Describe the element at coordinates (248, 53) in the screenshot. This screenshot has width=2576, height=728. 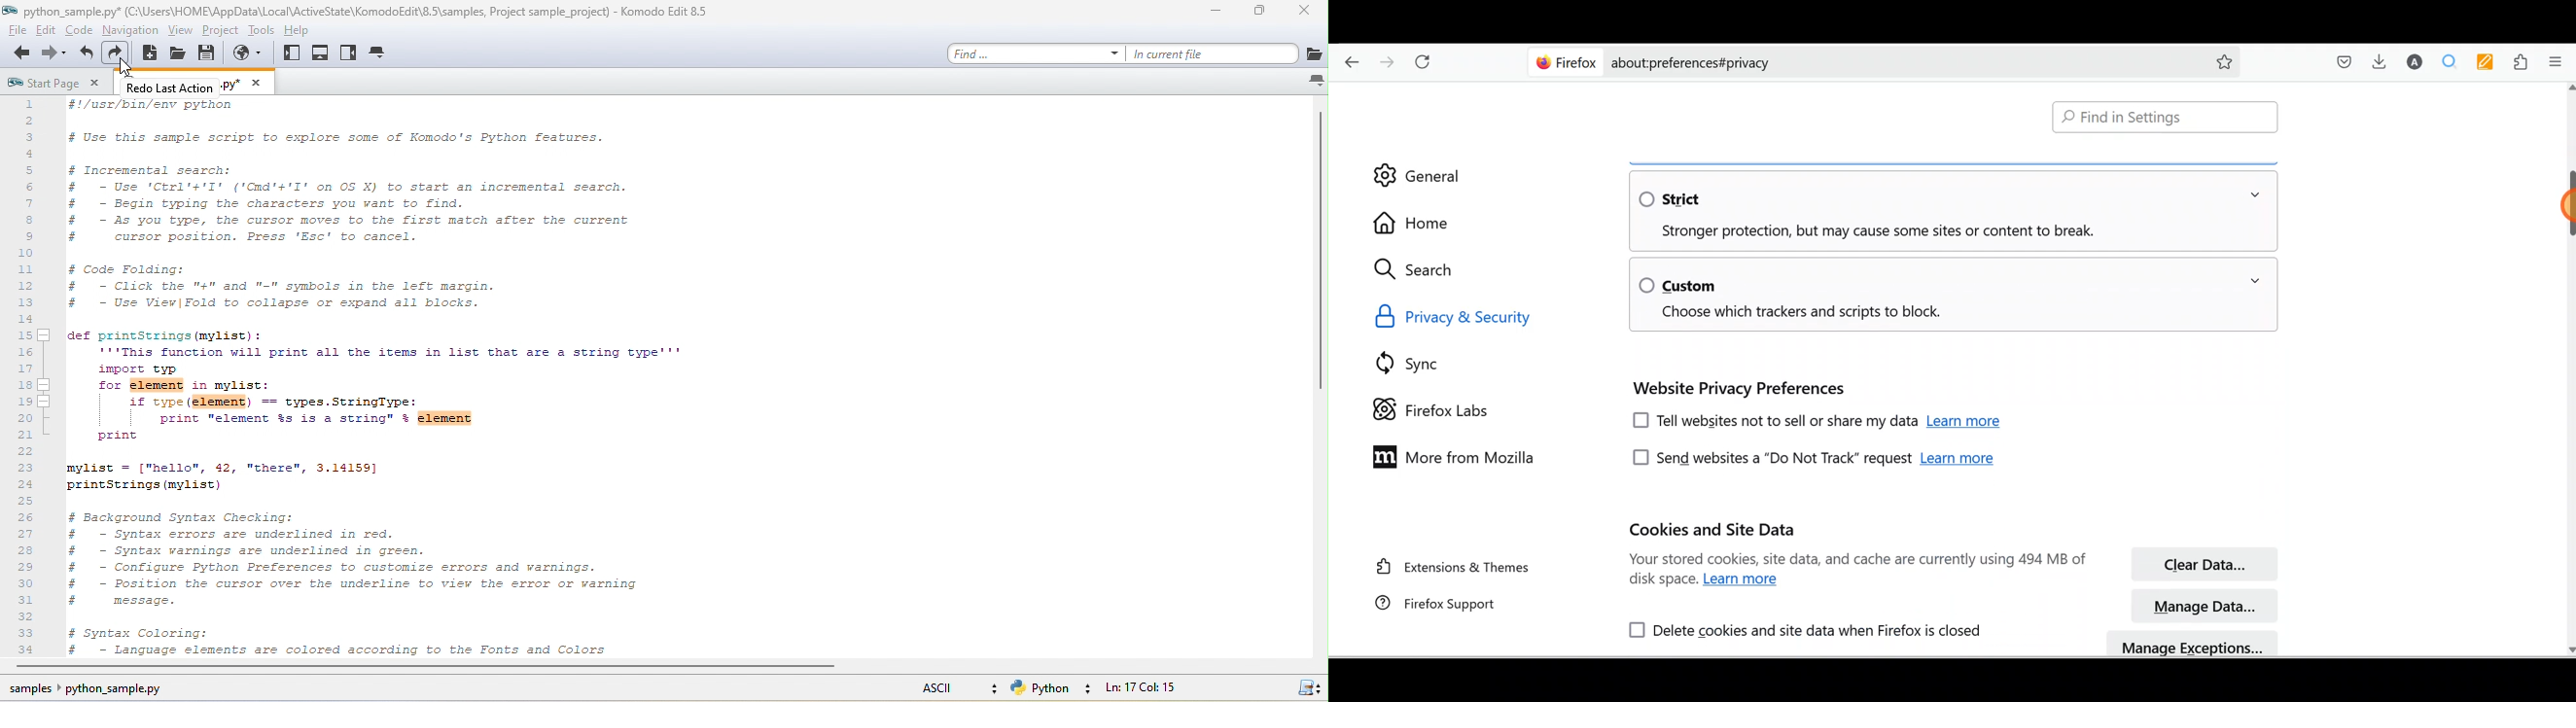
I see `preview buffer` at that location.